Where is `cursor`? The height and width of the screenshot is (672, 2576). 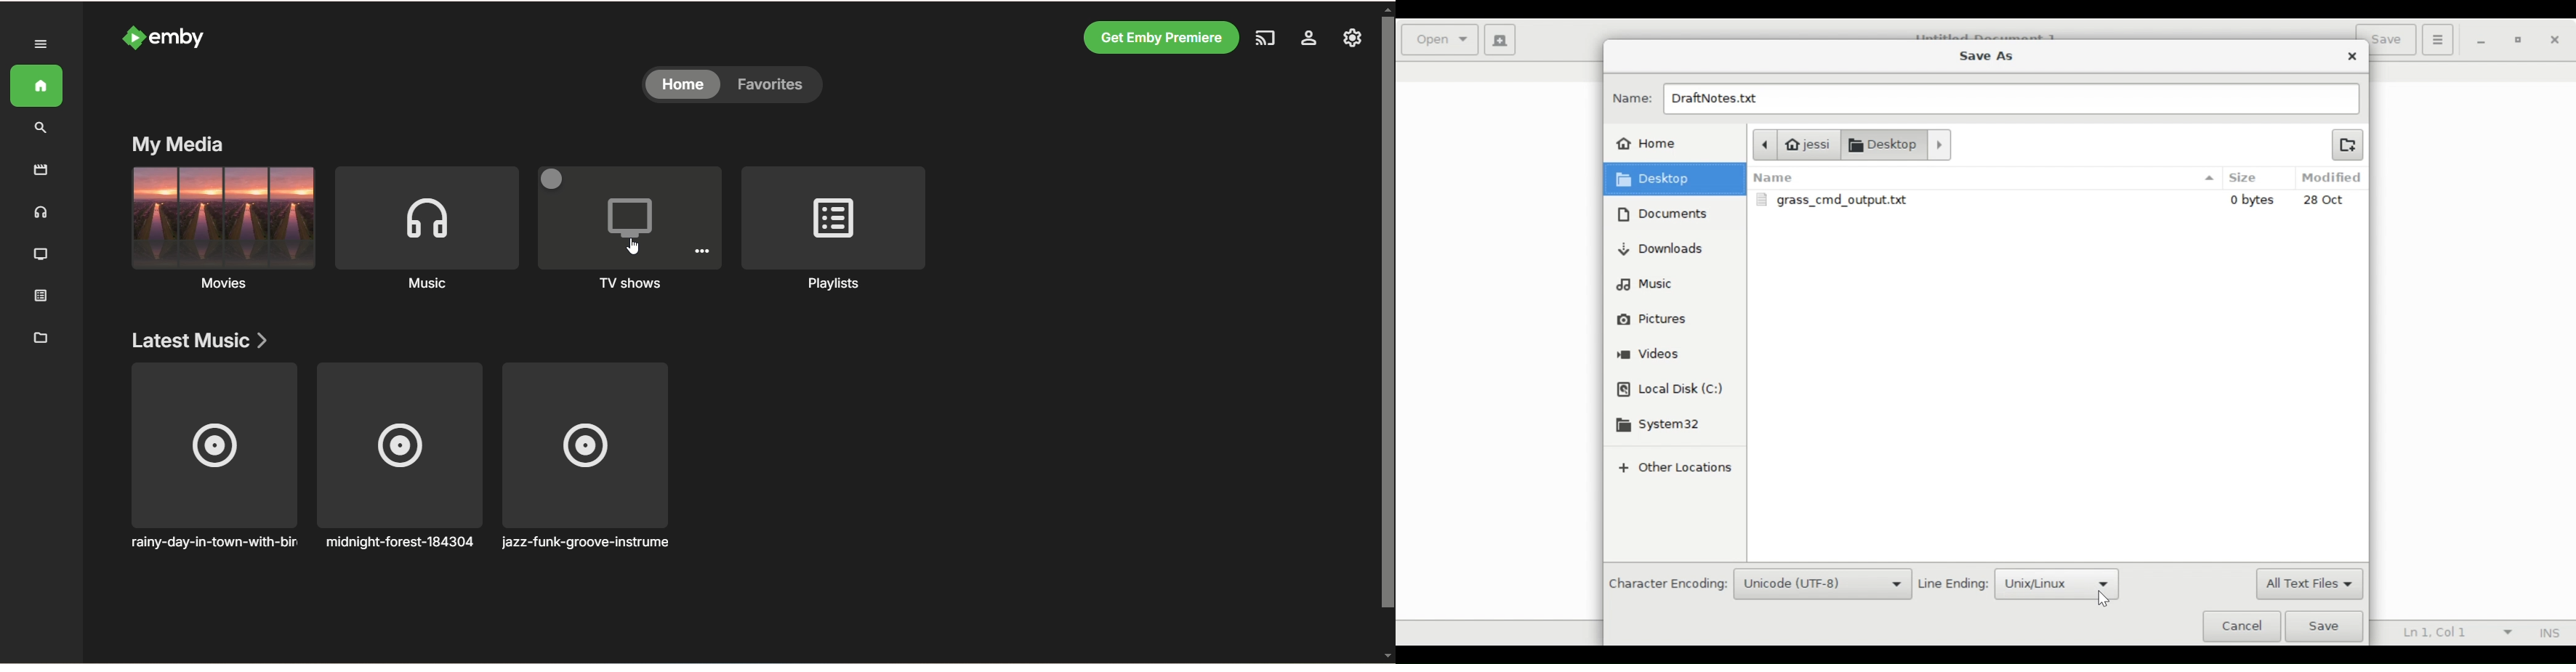
cursor is located at coordinates (635, 246).